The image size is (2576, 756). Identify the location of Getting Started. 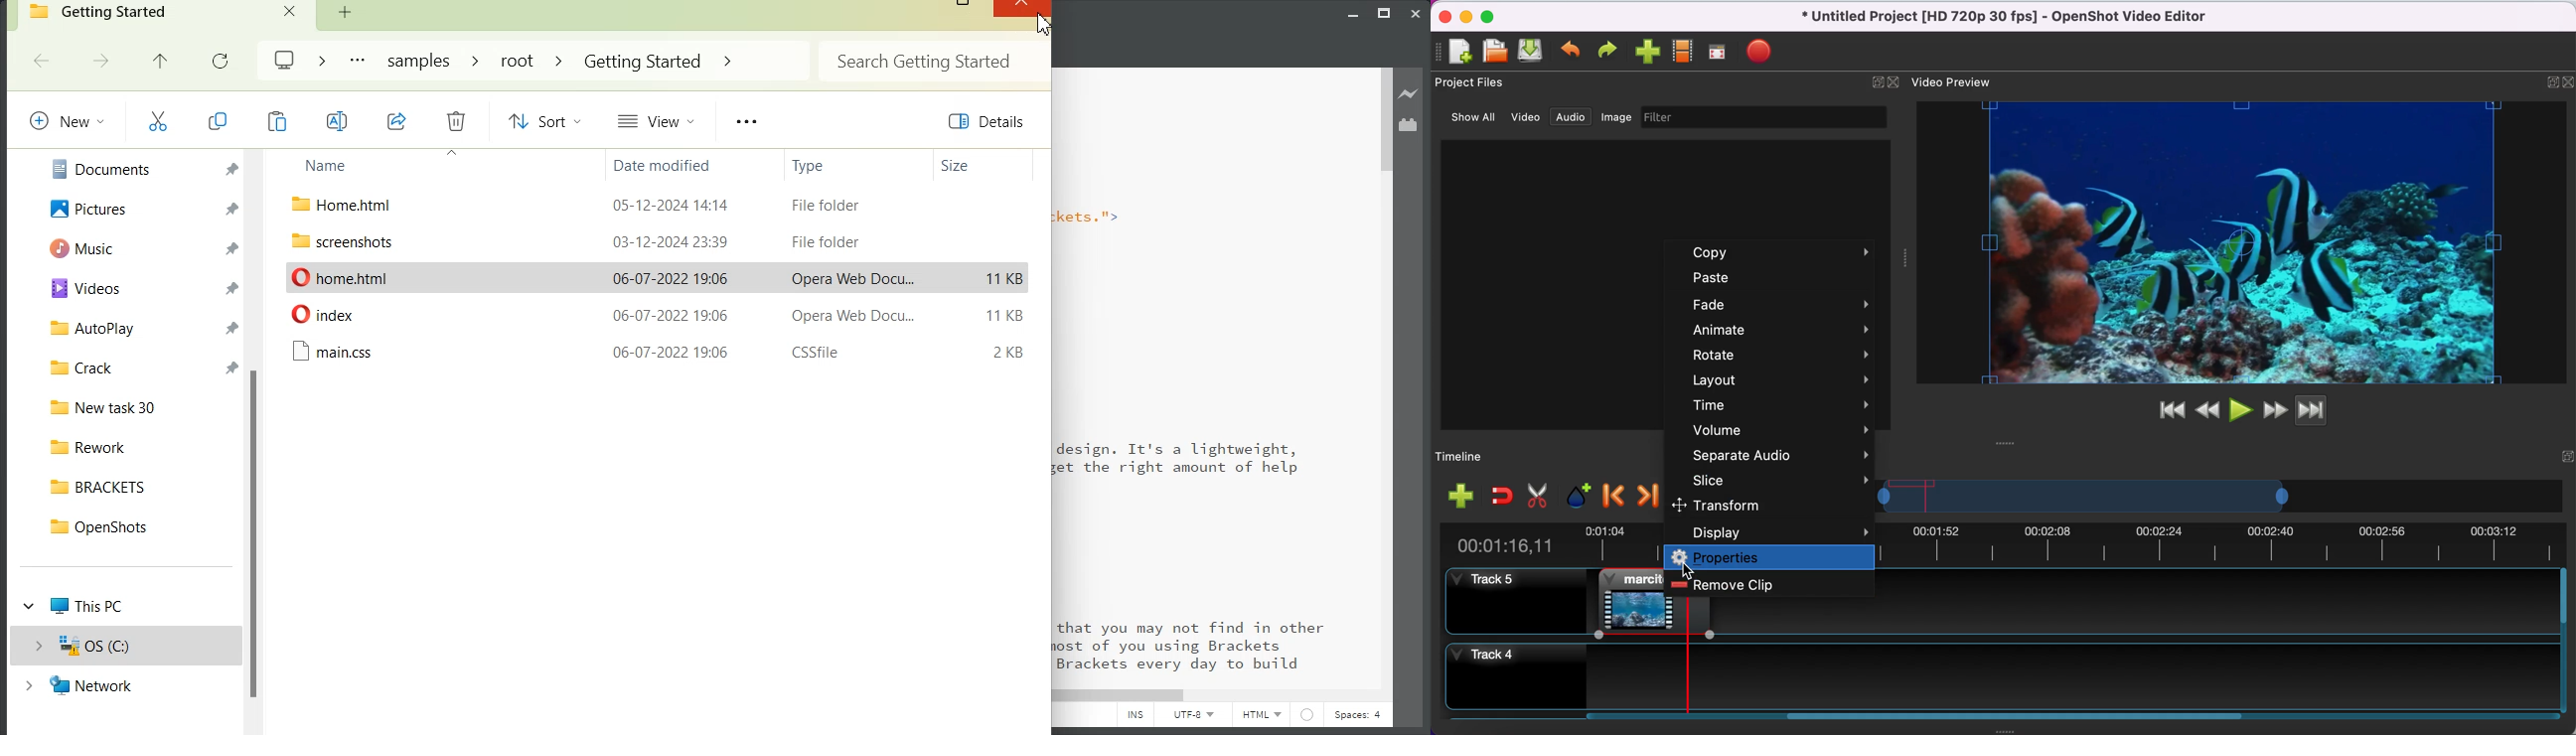
(643, 62).